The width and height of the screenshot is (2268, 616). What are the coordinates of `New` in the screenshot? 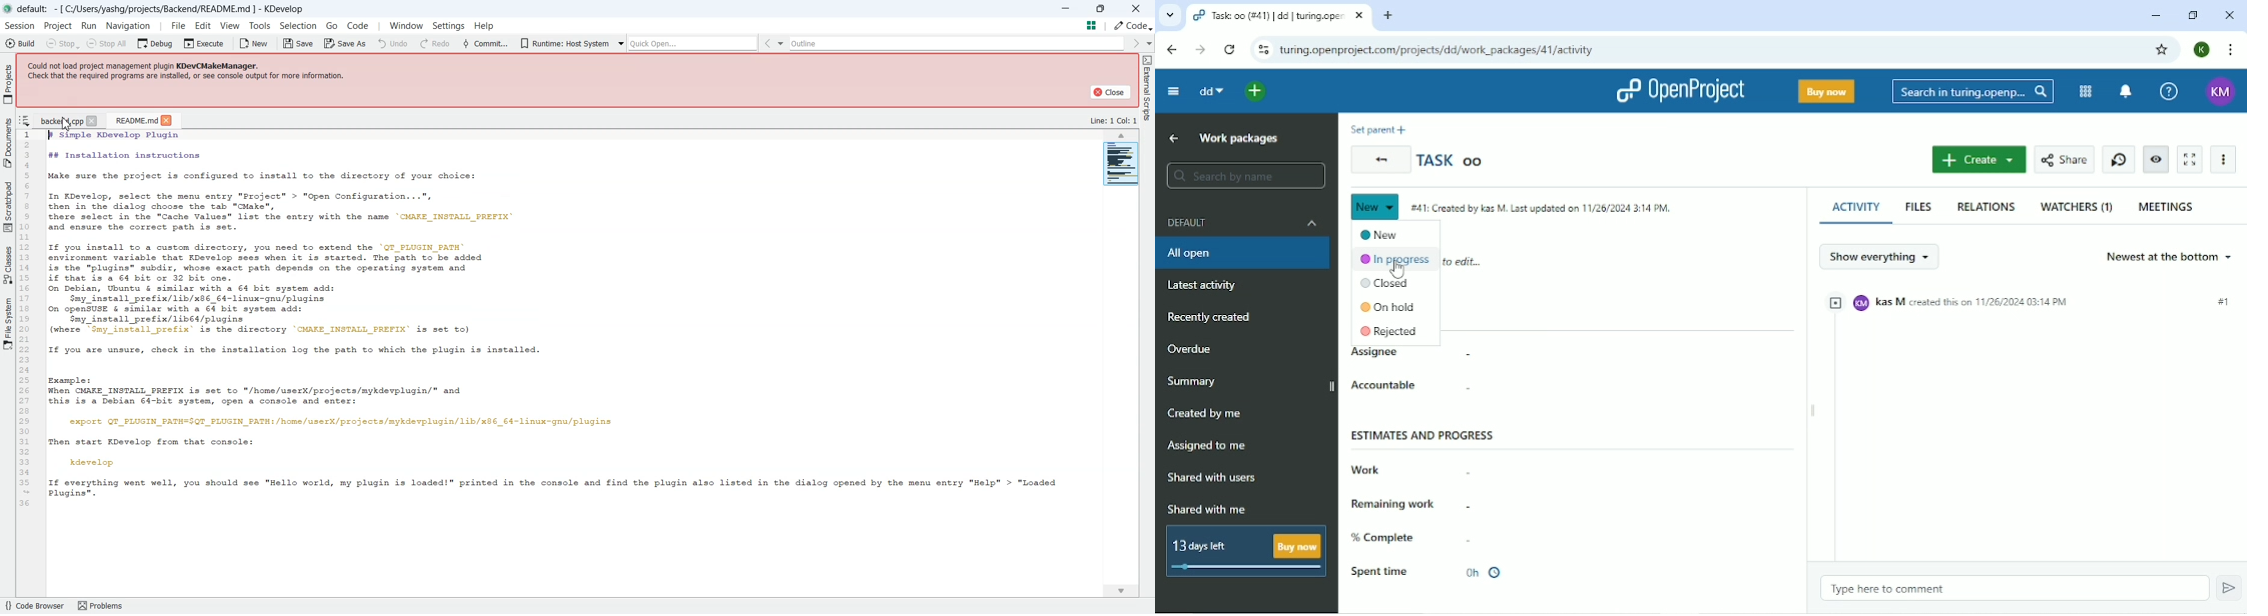 It's located at (1382, 234).